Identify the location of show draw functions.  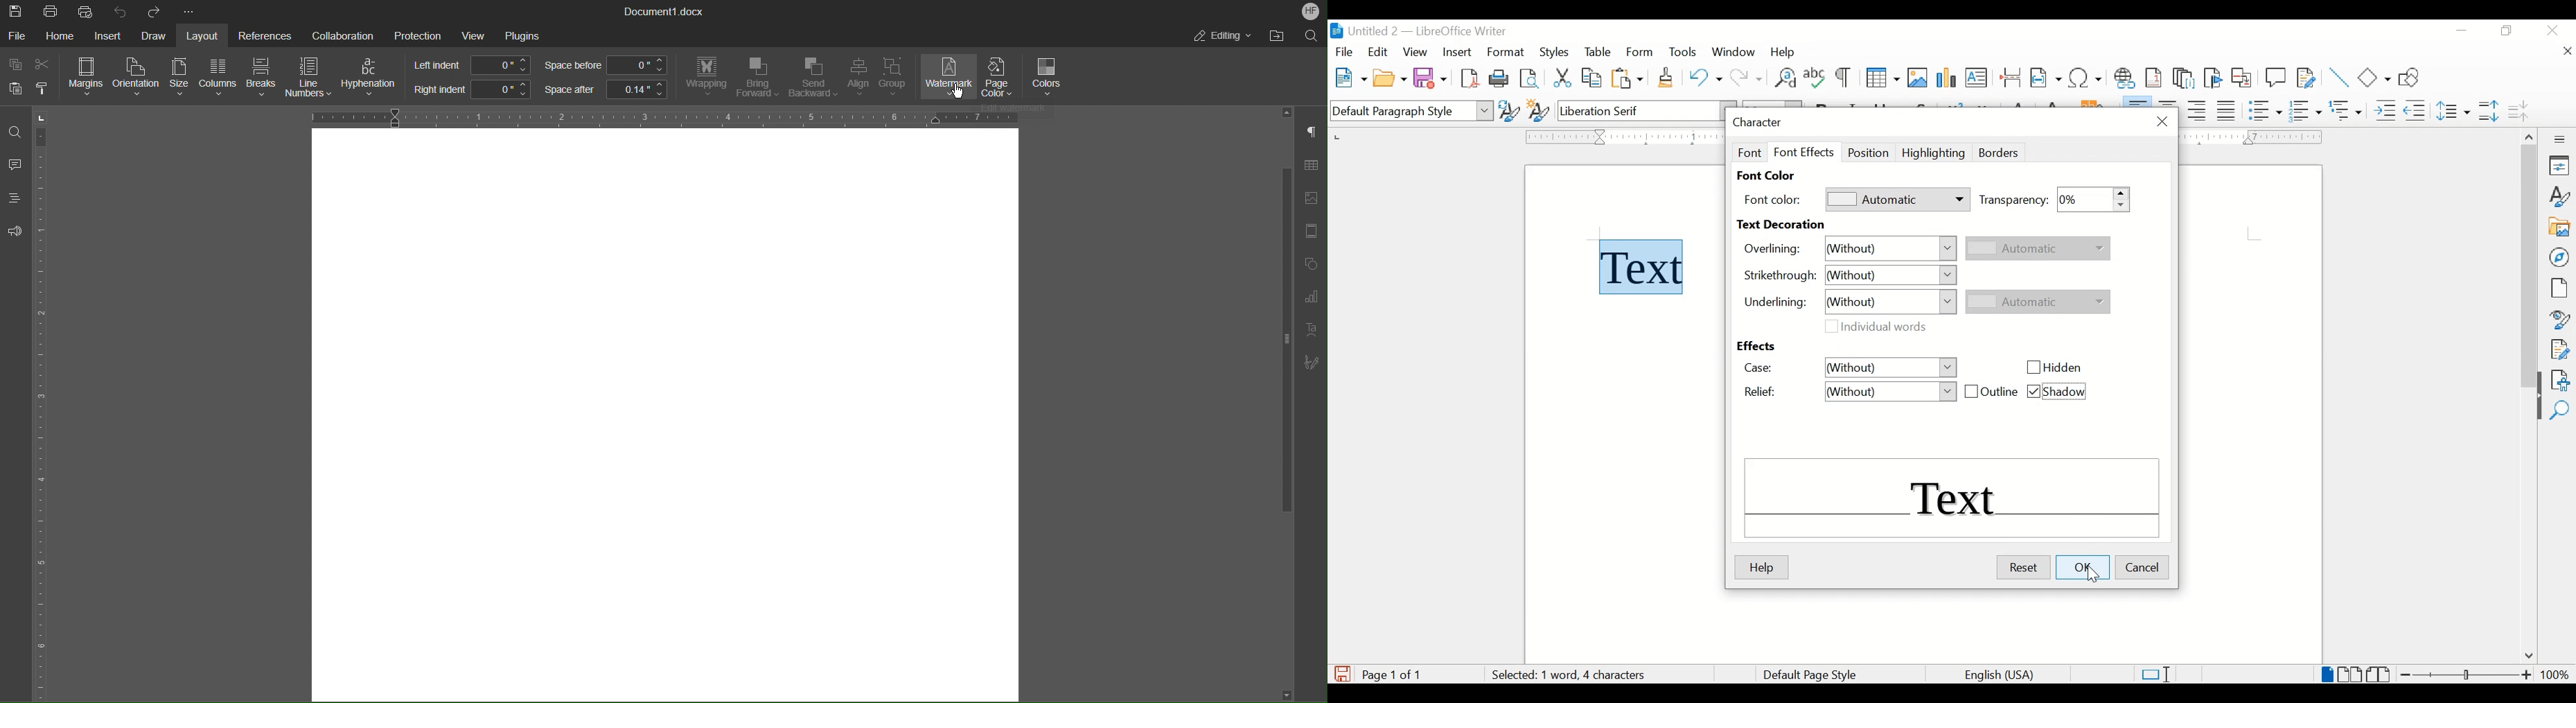
(2414, 77).